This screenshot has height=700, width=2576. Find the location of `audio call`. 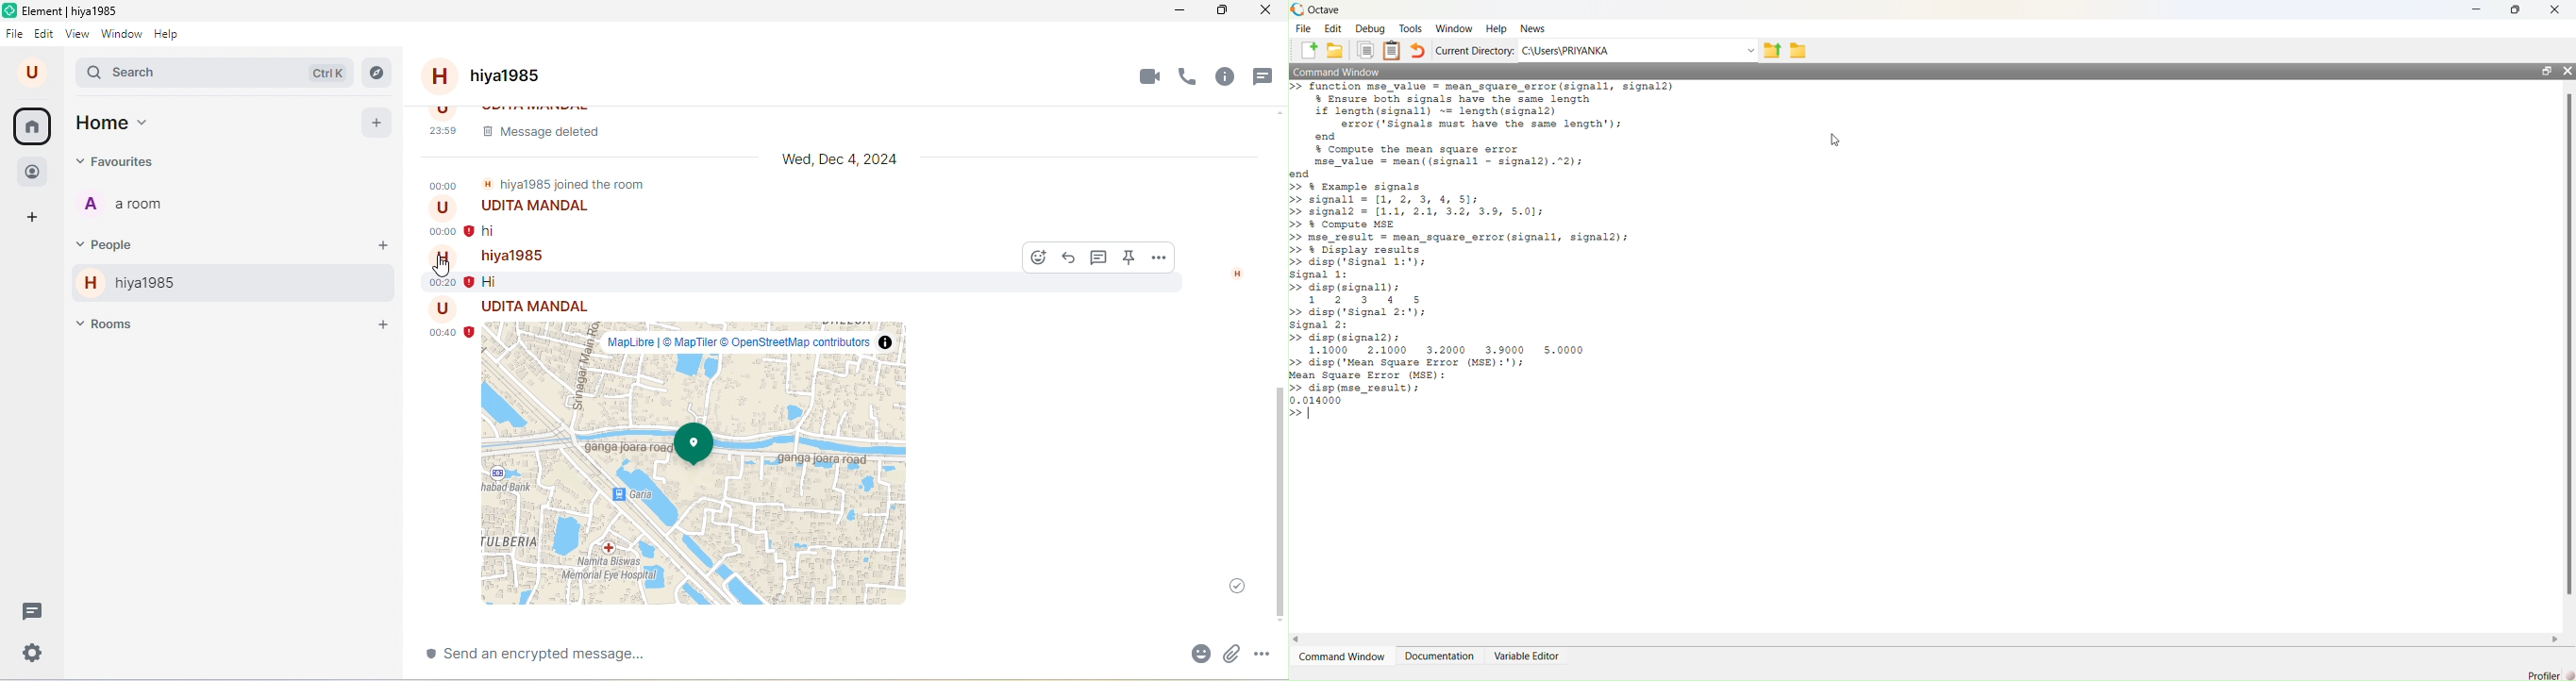

audio call is located at coordinates (1192, 75).